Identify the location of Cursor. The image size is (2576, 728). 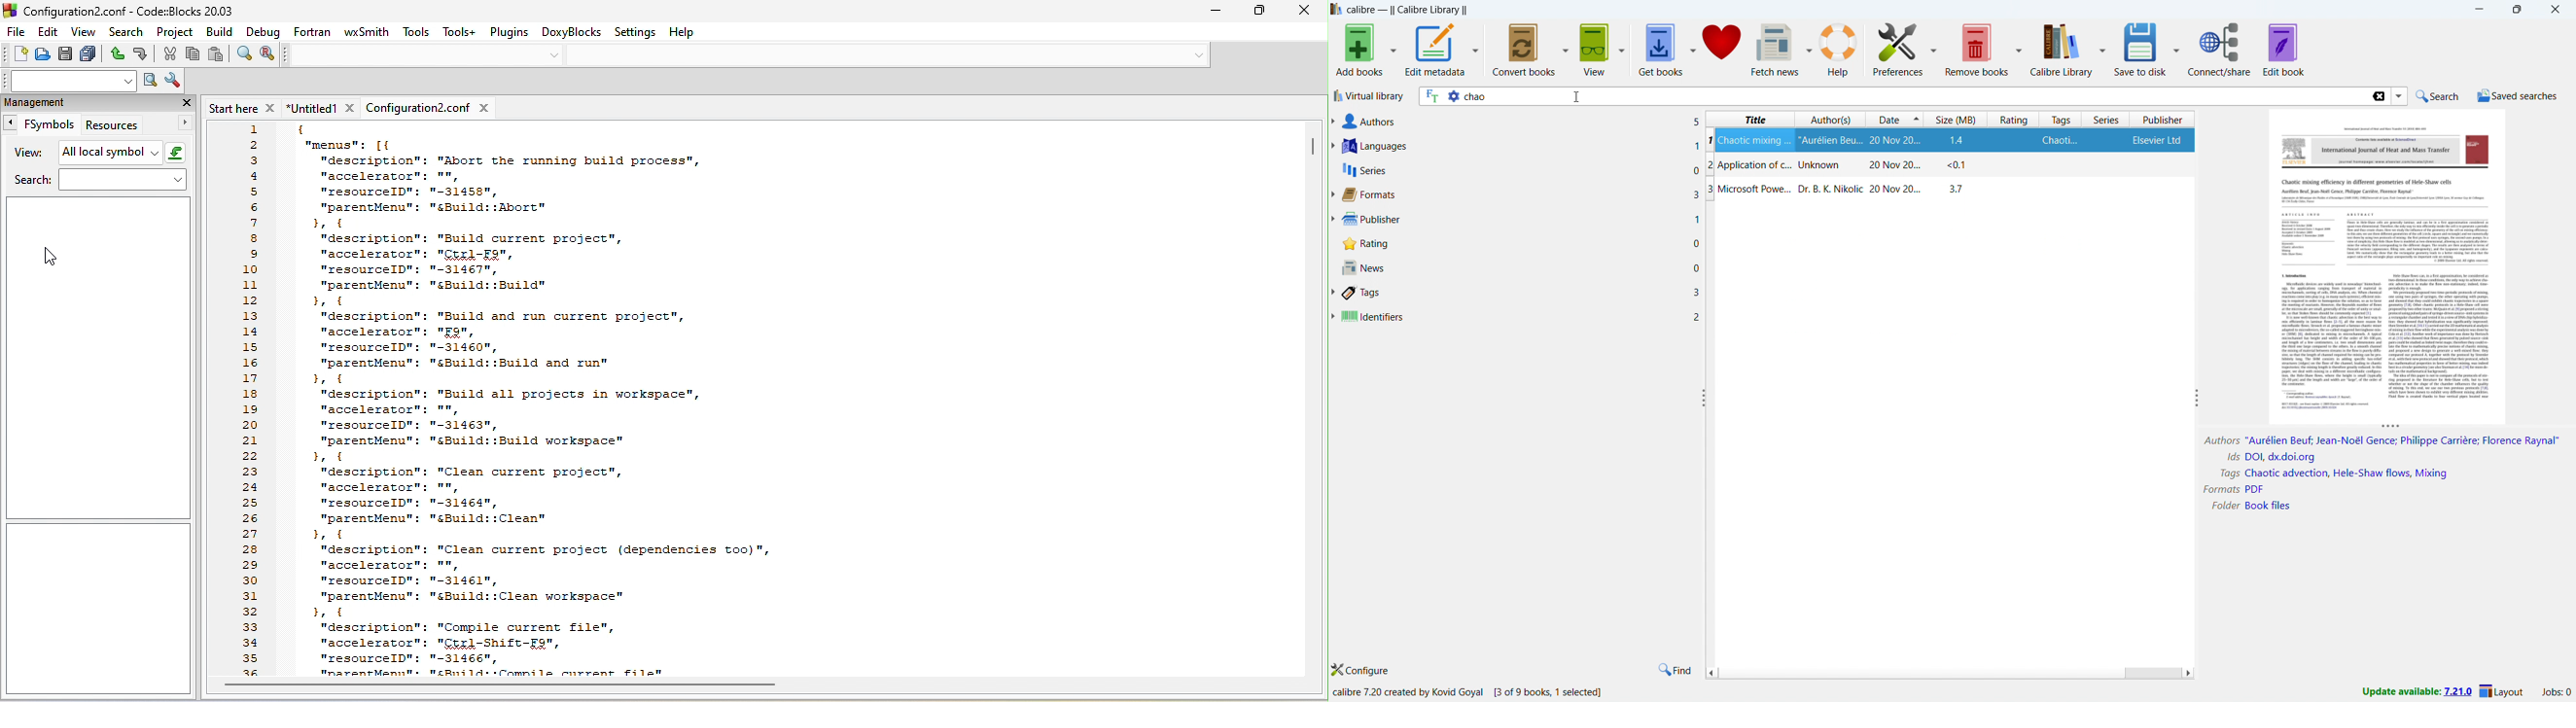
(51, 257).